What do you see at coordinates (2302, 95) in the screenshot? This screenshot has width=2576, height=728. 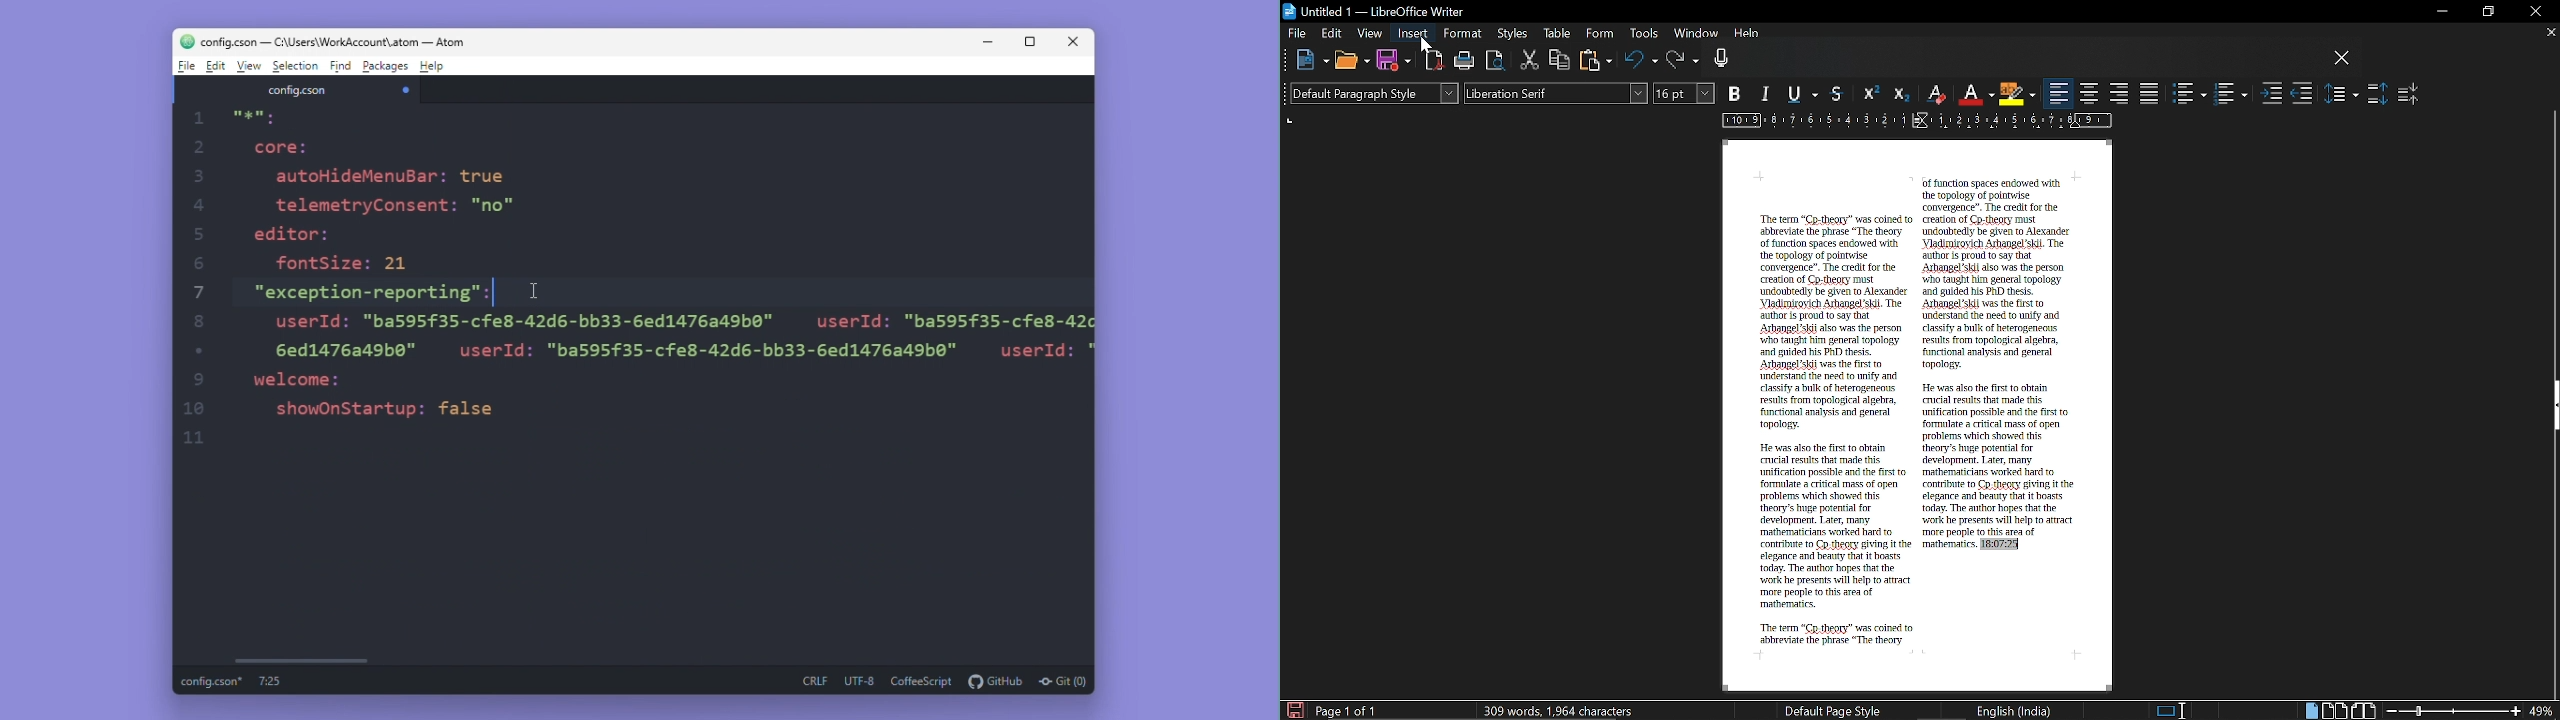 I see `Decrease indent` at bounding box center [2302, 95].